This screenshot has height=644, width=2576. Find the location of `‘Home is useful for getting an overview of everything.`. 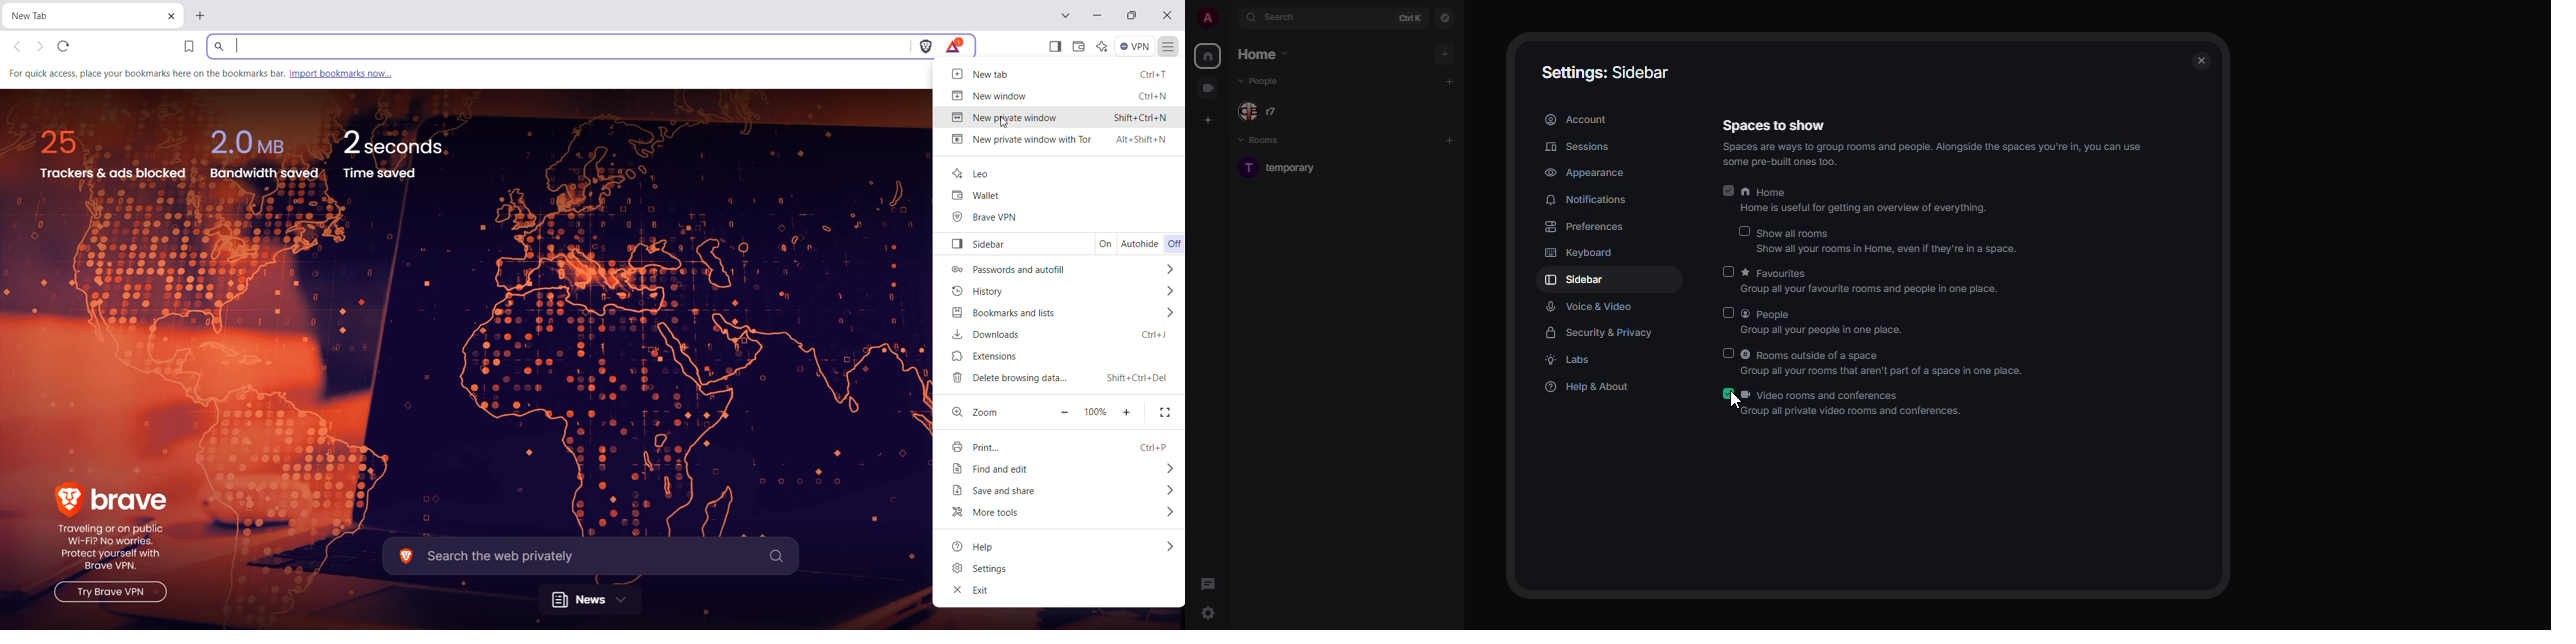

‘Home is useful for getting an overview of everything. is located at coordinates (1873, 210).